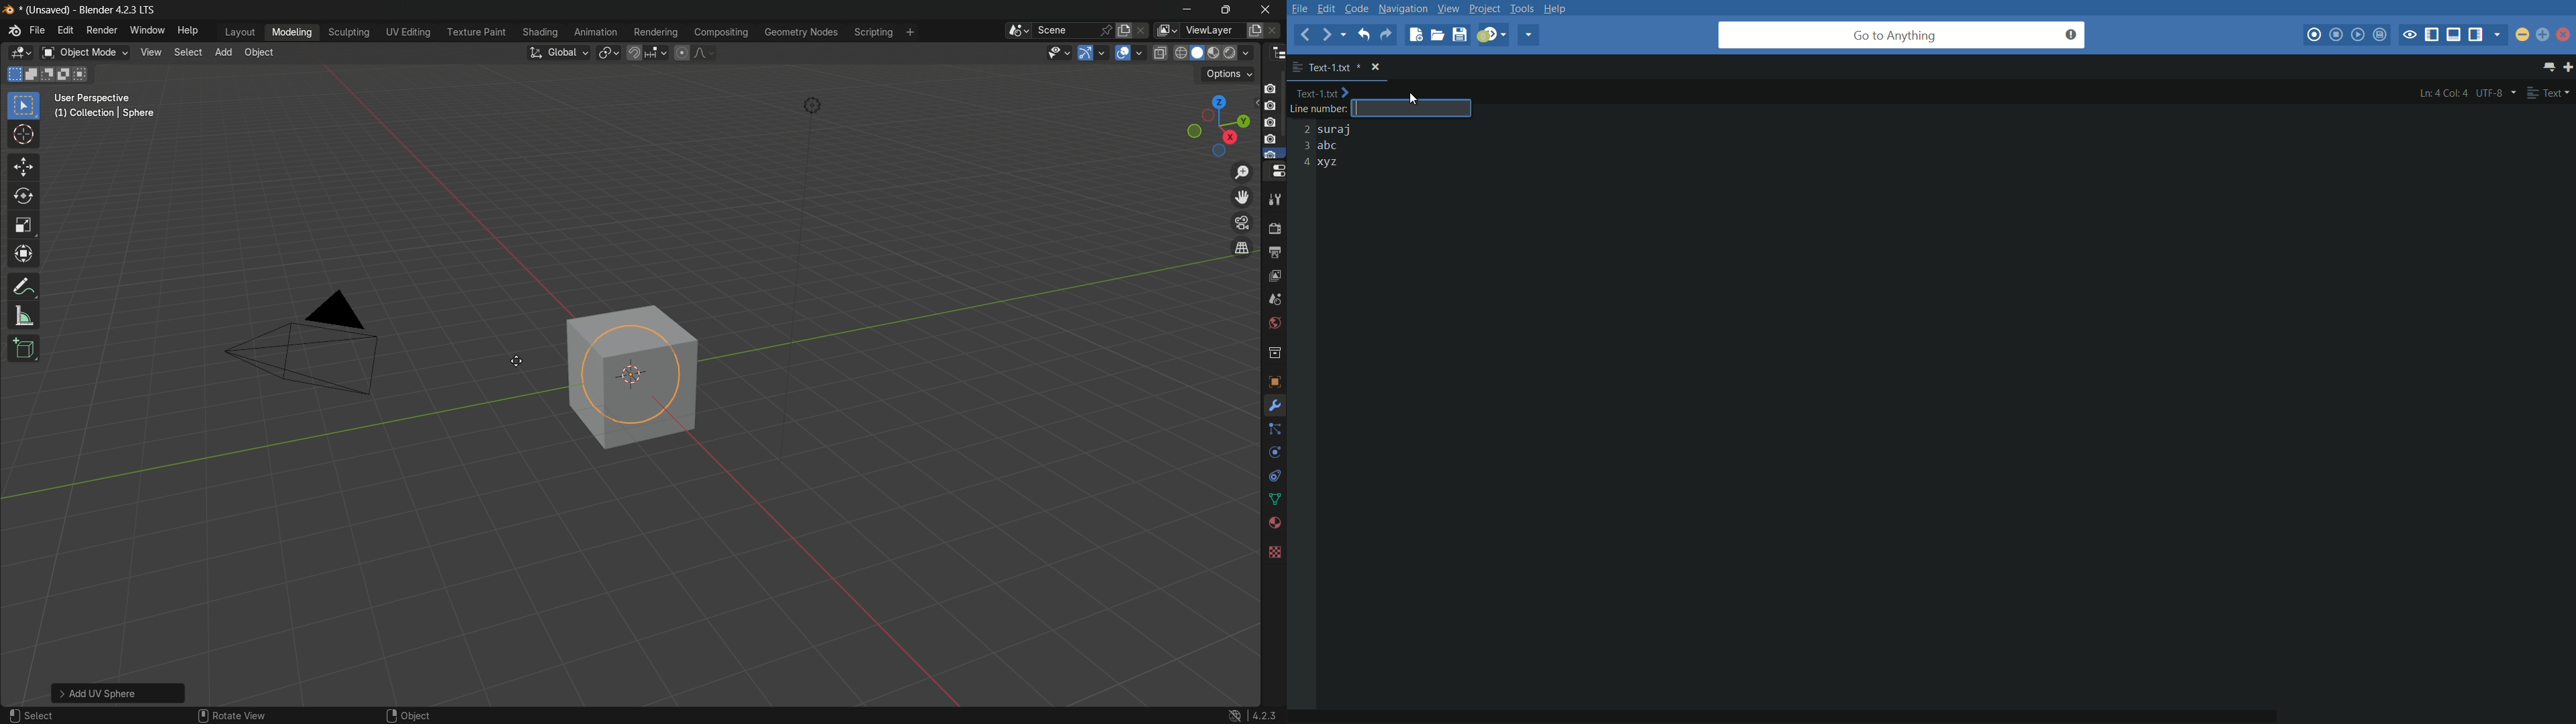 This screenshot has height=728, width=2576. I want to click on cursor, so click(23, 137).